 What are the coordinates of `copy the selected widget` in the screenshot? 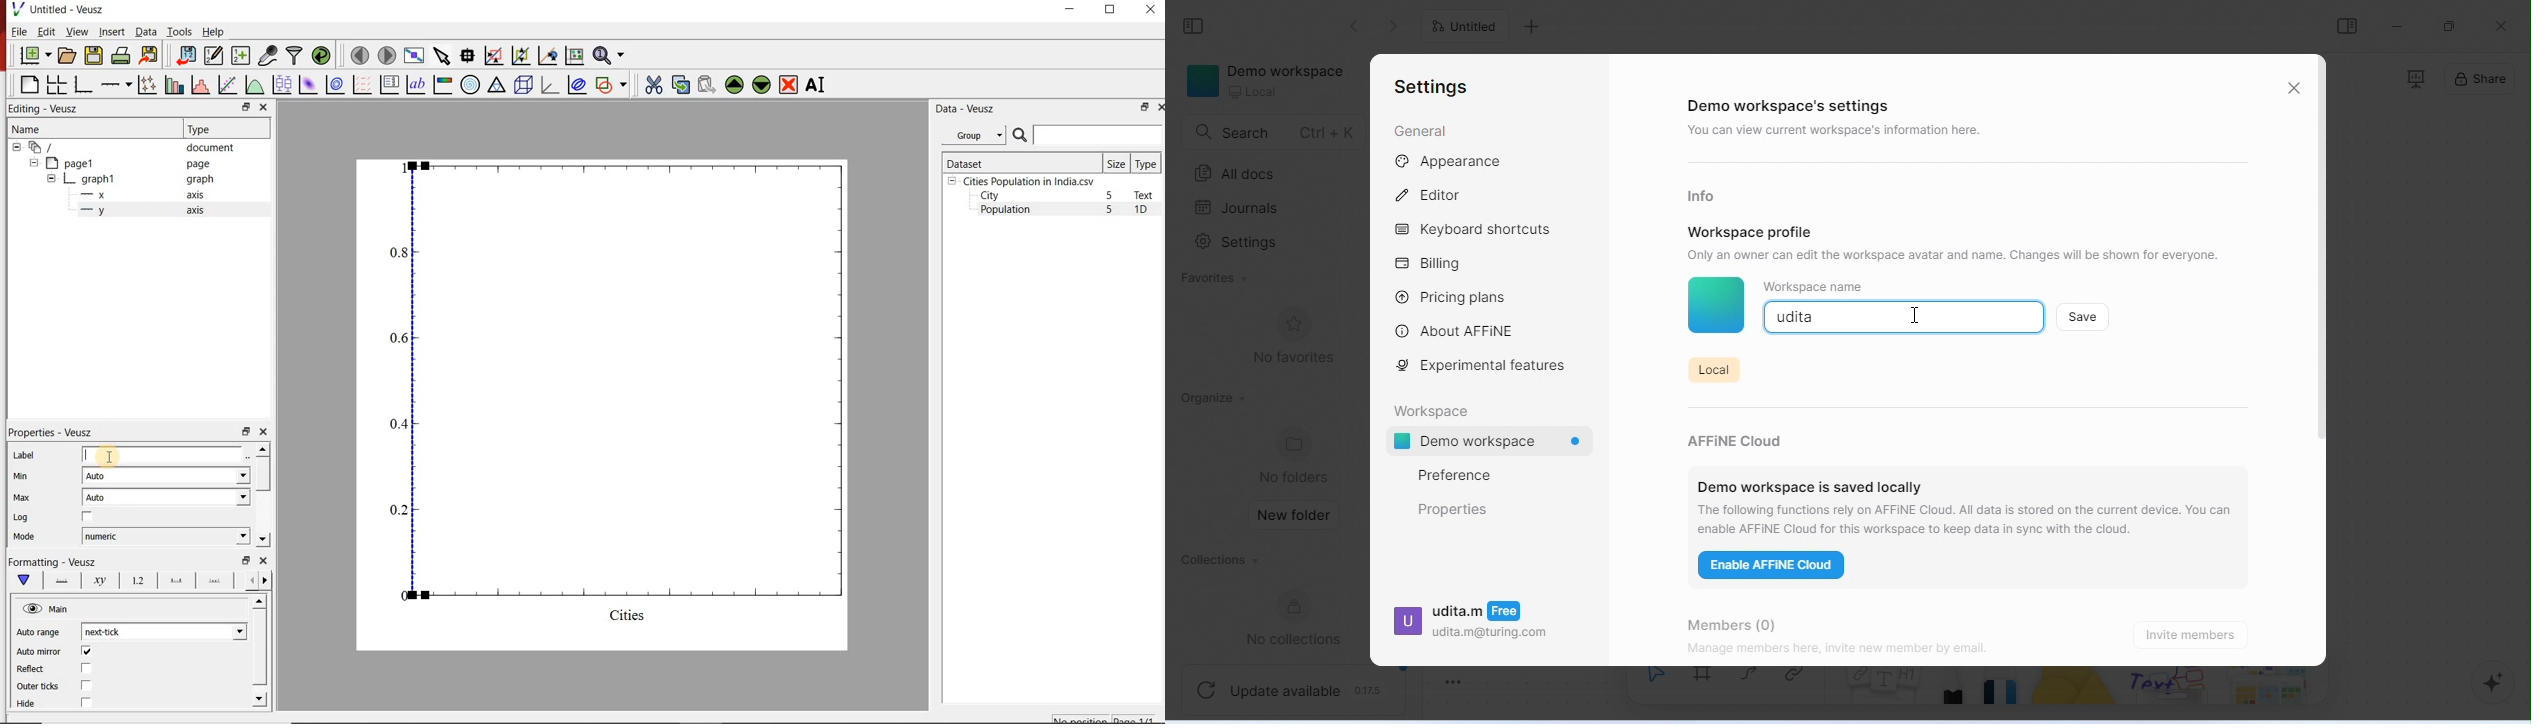 It's located at (680, 83).